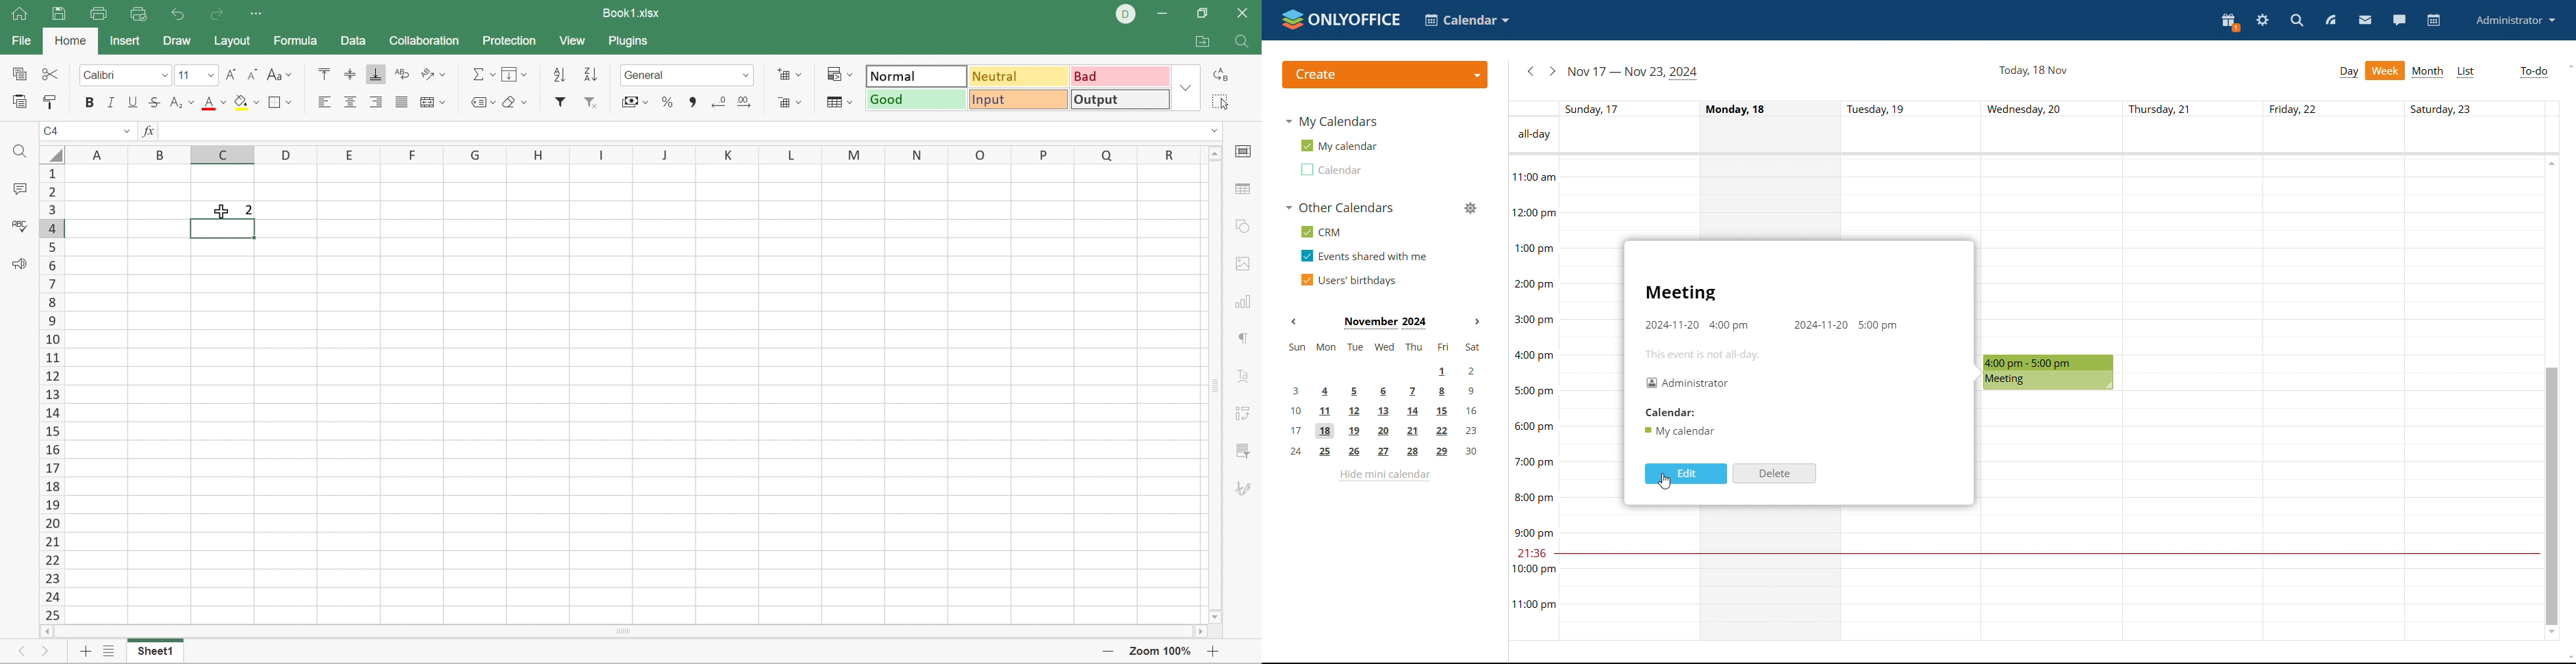 This screenshot has height=672, width=2576. Describe the element at coordinates (108, 649) in the screenshot. I see `List of sheets` at that location.